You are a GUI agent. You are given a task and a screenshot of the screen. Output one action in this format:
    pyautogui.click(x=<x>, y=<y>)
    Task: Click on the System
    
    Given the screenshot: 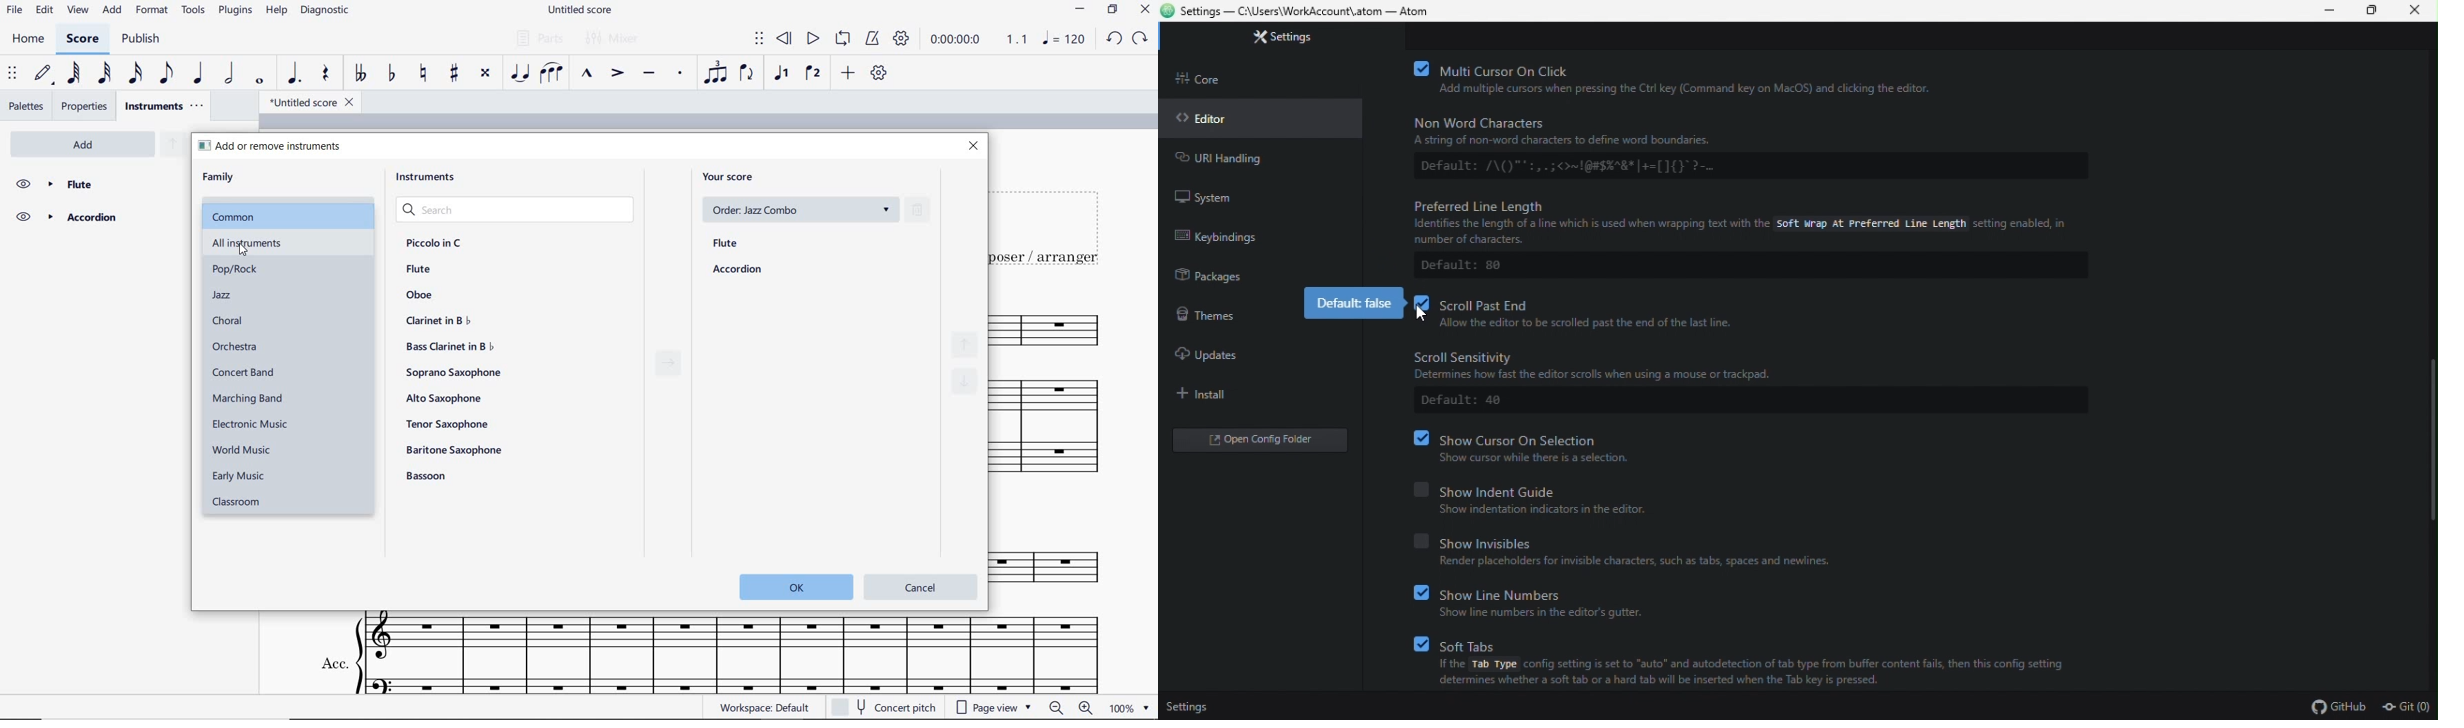 What is the action you would take?
    pyautogui.click(x=1213, y=197)
    